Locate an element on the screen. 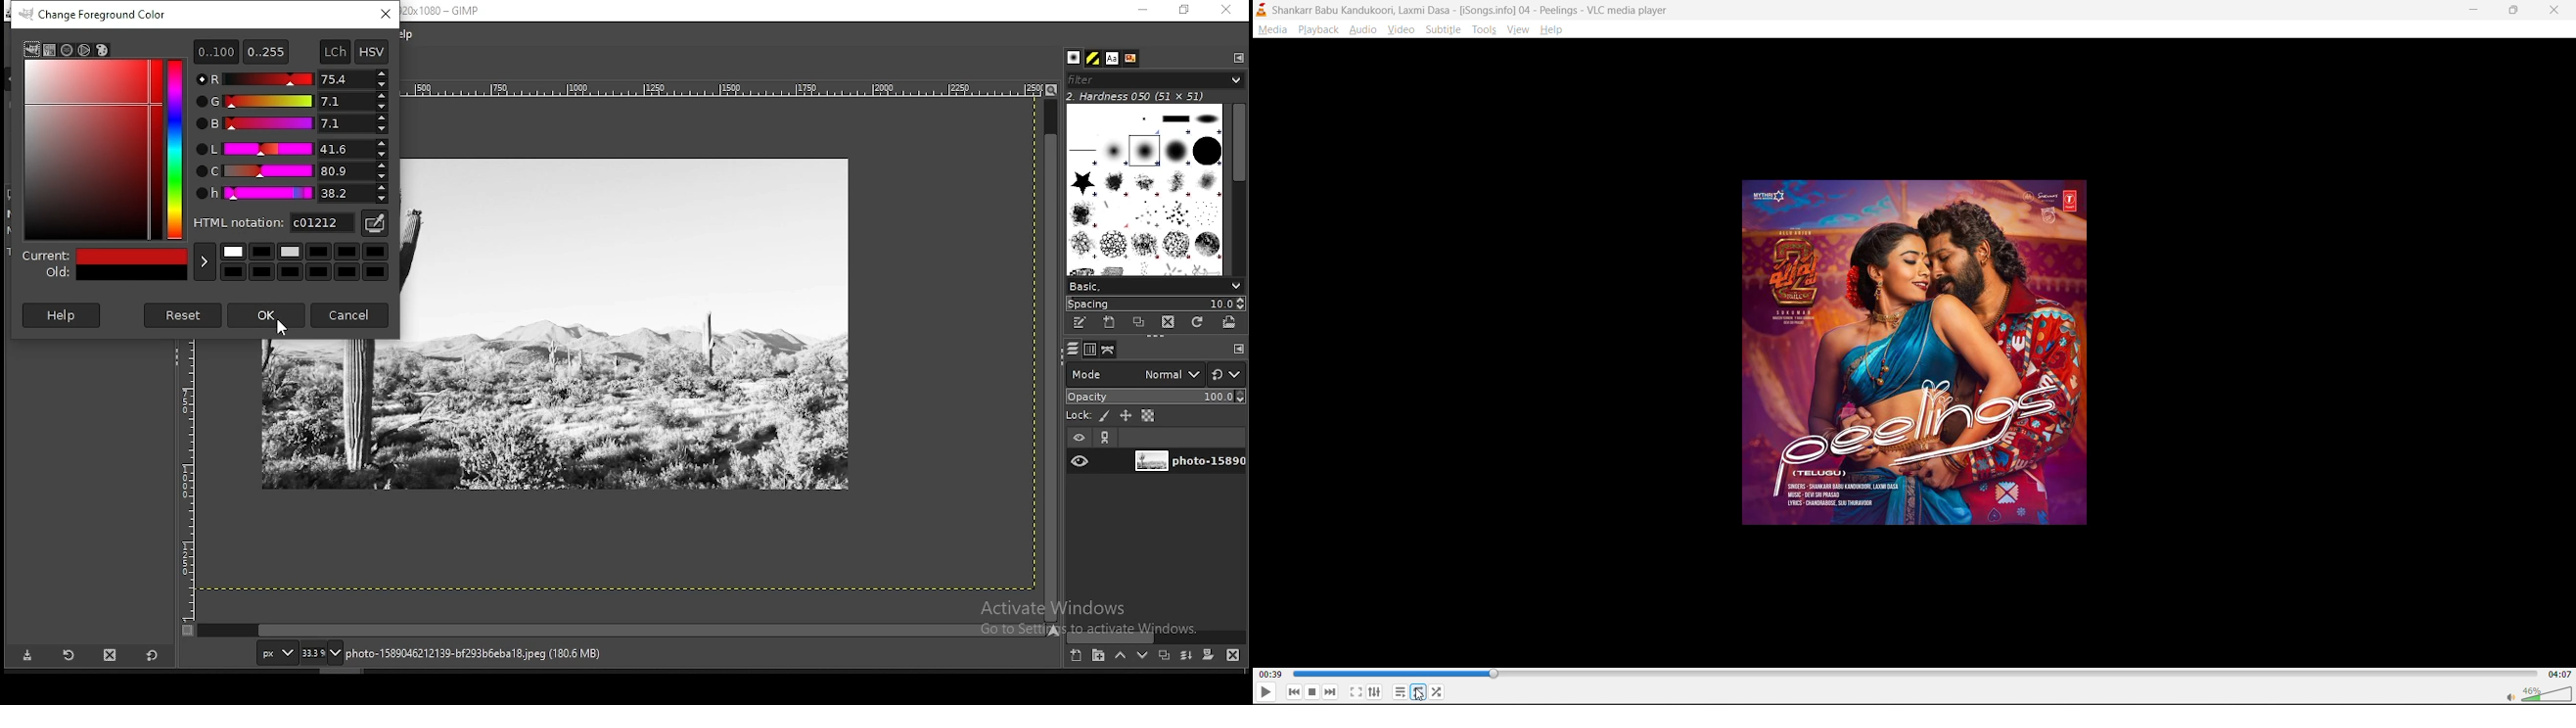 This screenshot has height=728, width=2576. duplicate this layer is located at coordinates (1163, 655).